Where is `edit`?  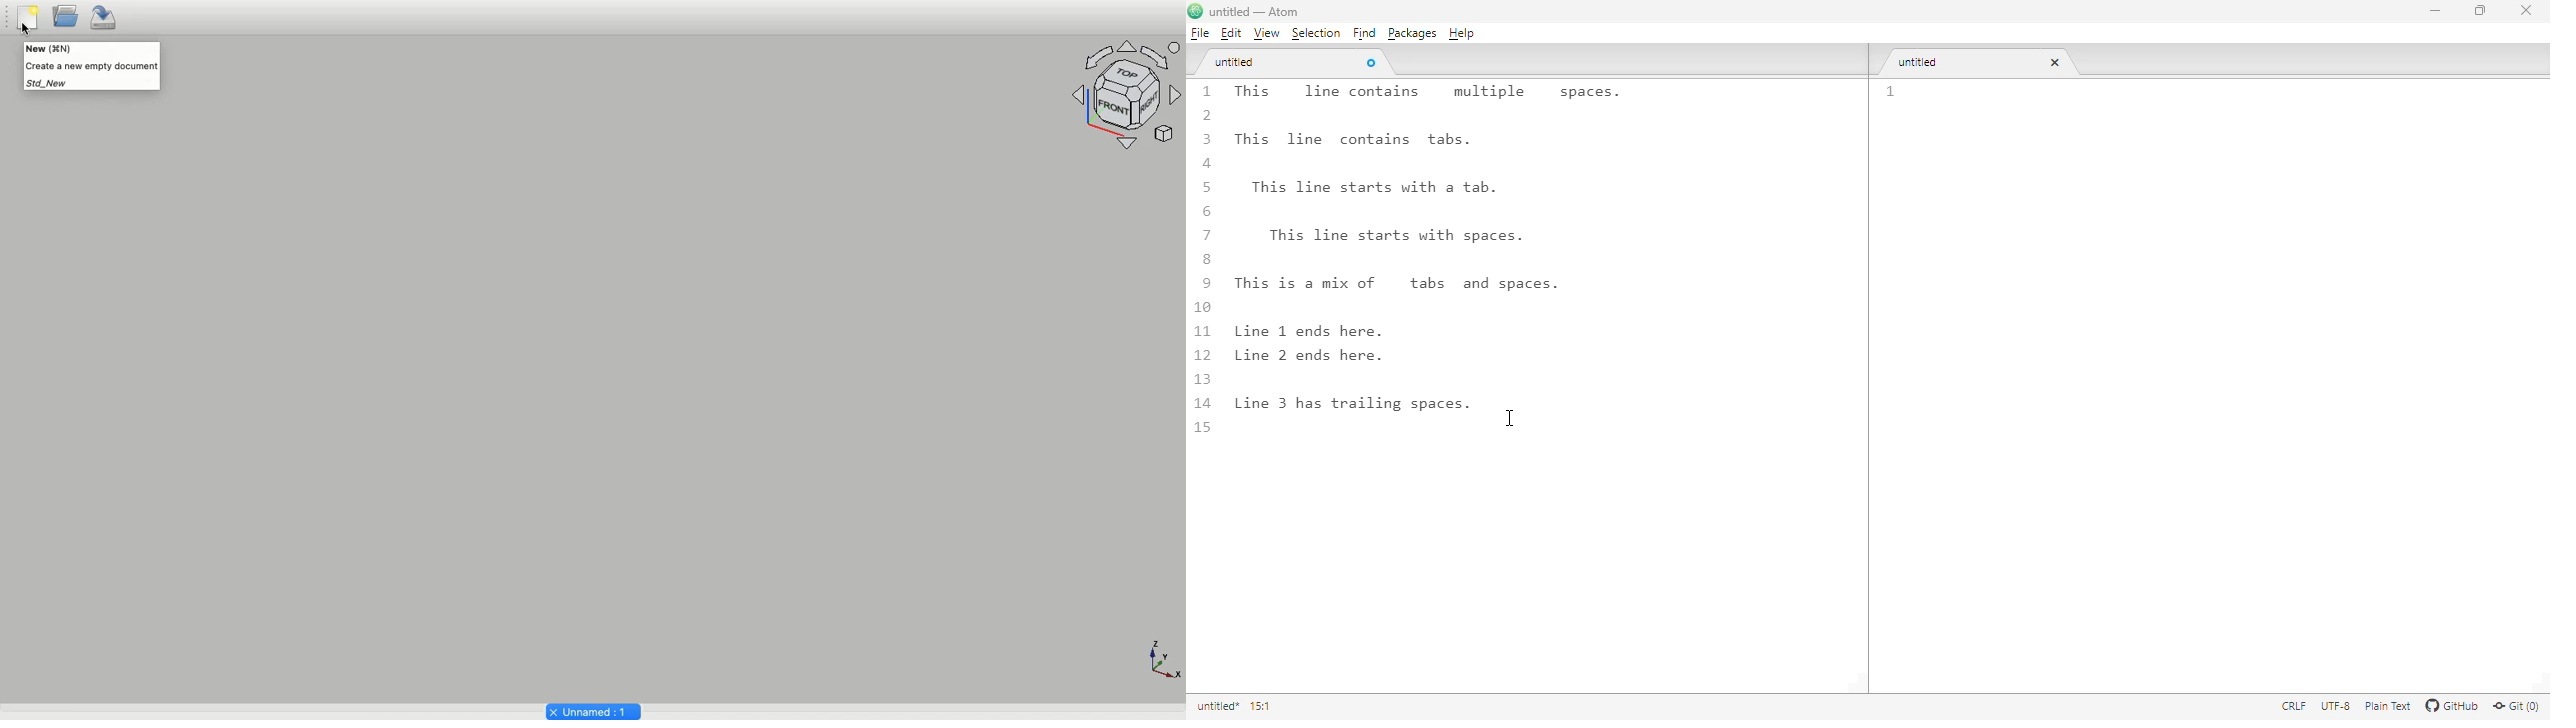
edit is located at coordinates (1231, 33).